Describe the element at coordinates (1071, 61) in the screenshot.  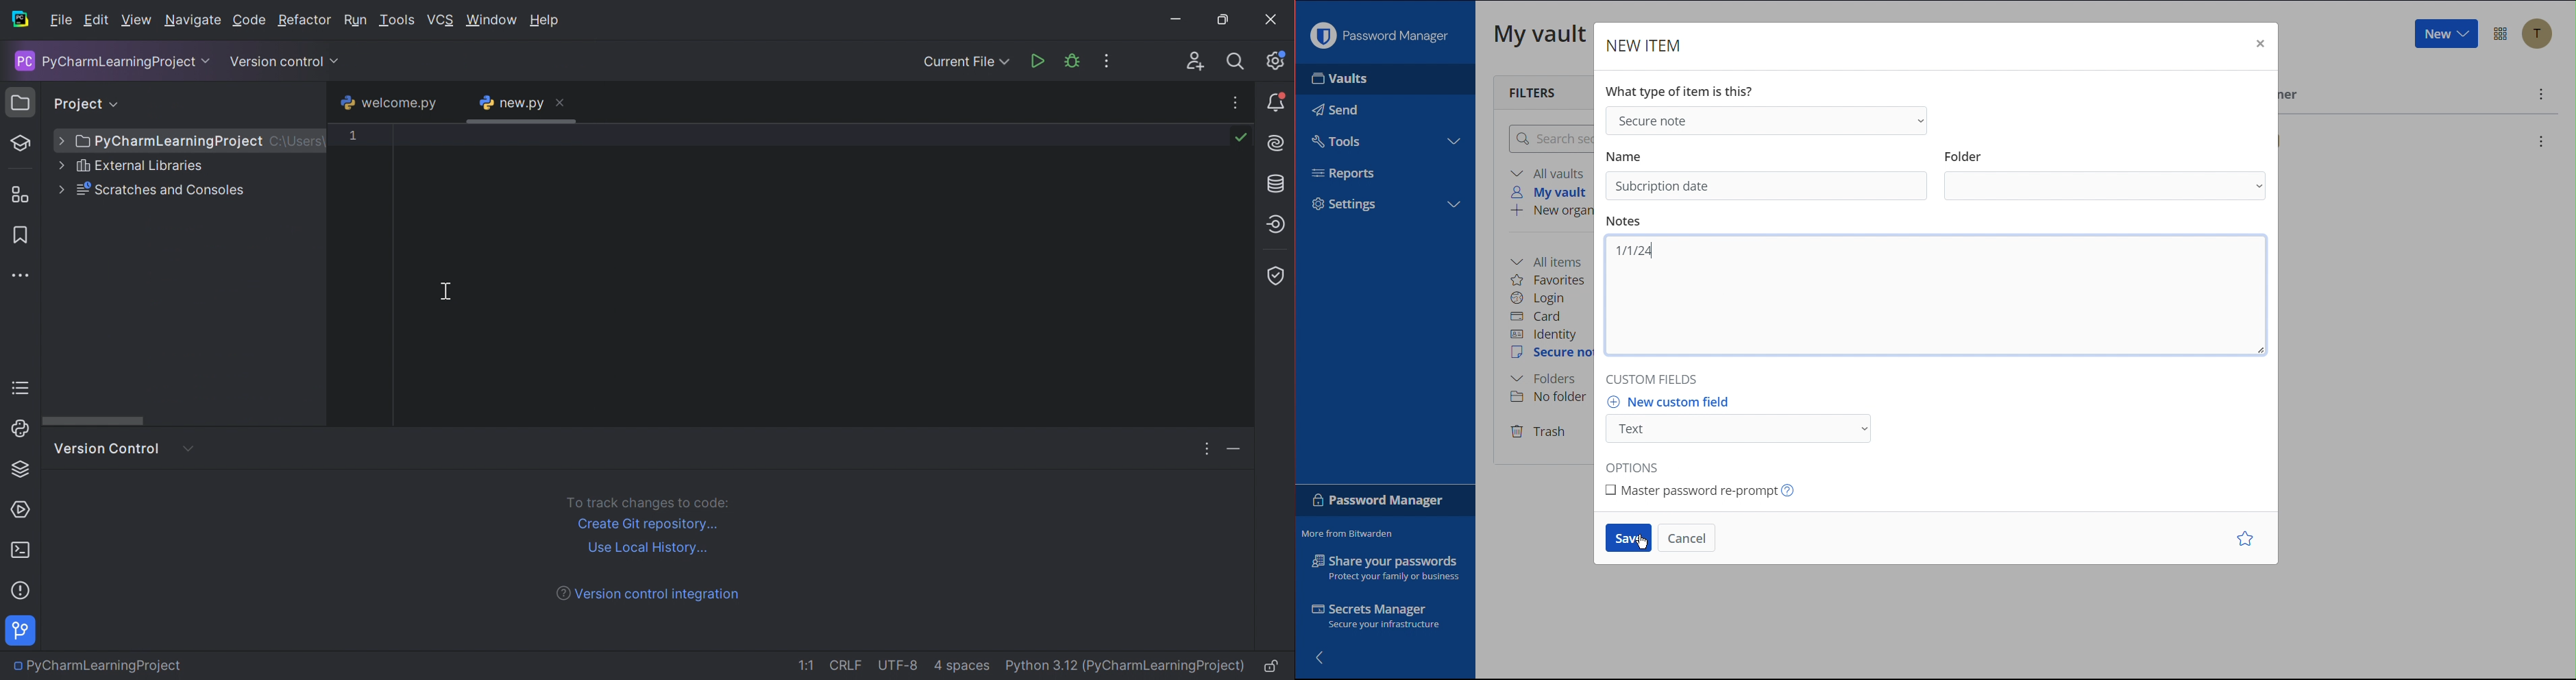
I see `Debug 'new.py'` at that location.